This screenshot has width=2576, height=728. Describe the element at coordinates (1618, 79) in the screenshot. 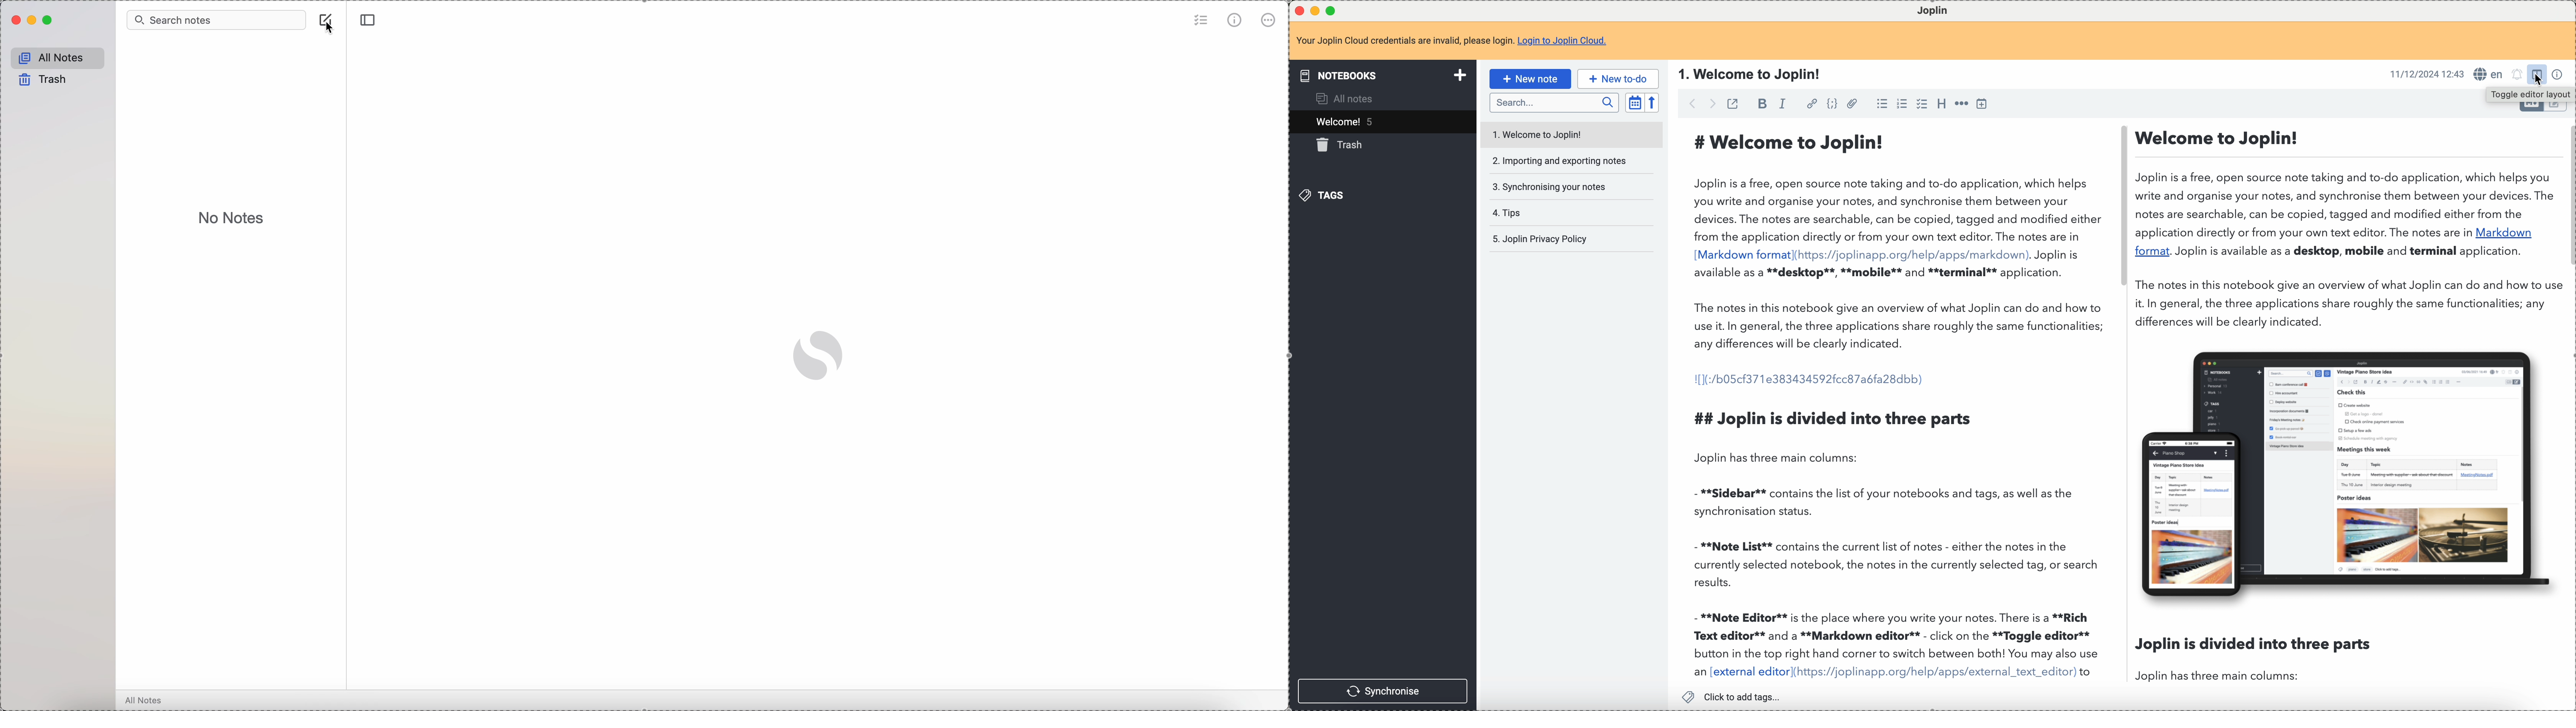

I see `new to-do` at that location.